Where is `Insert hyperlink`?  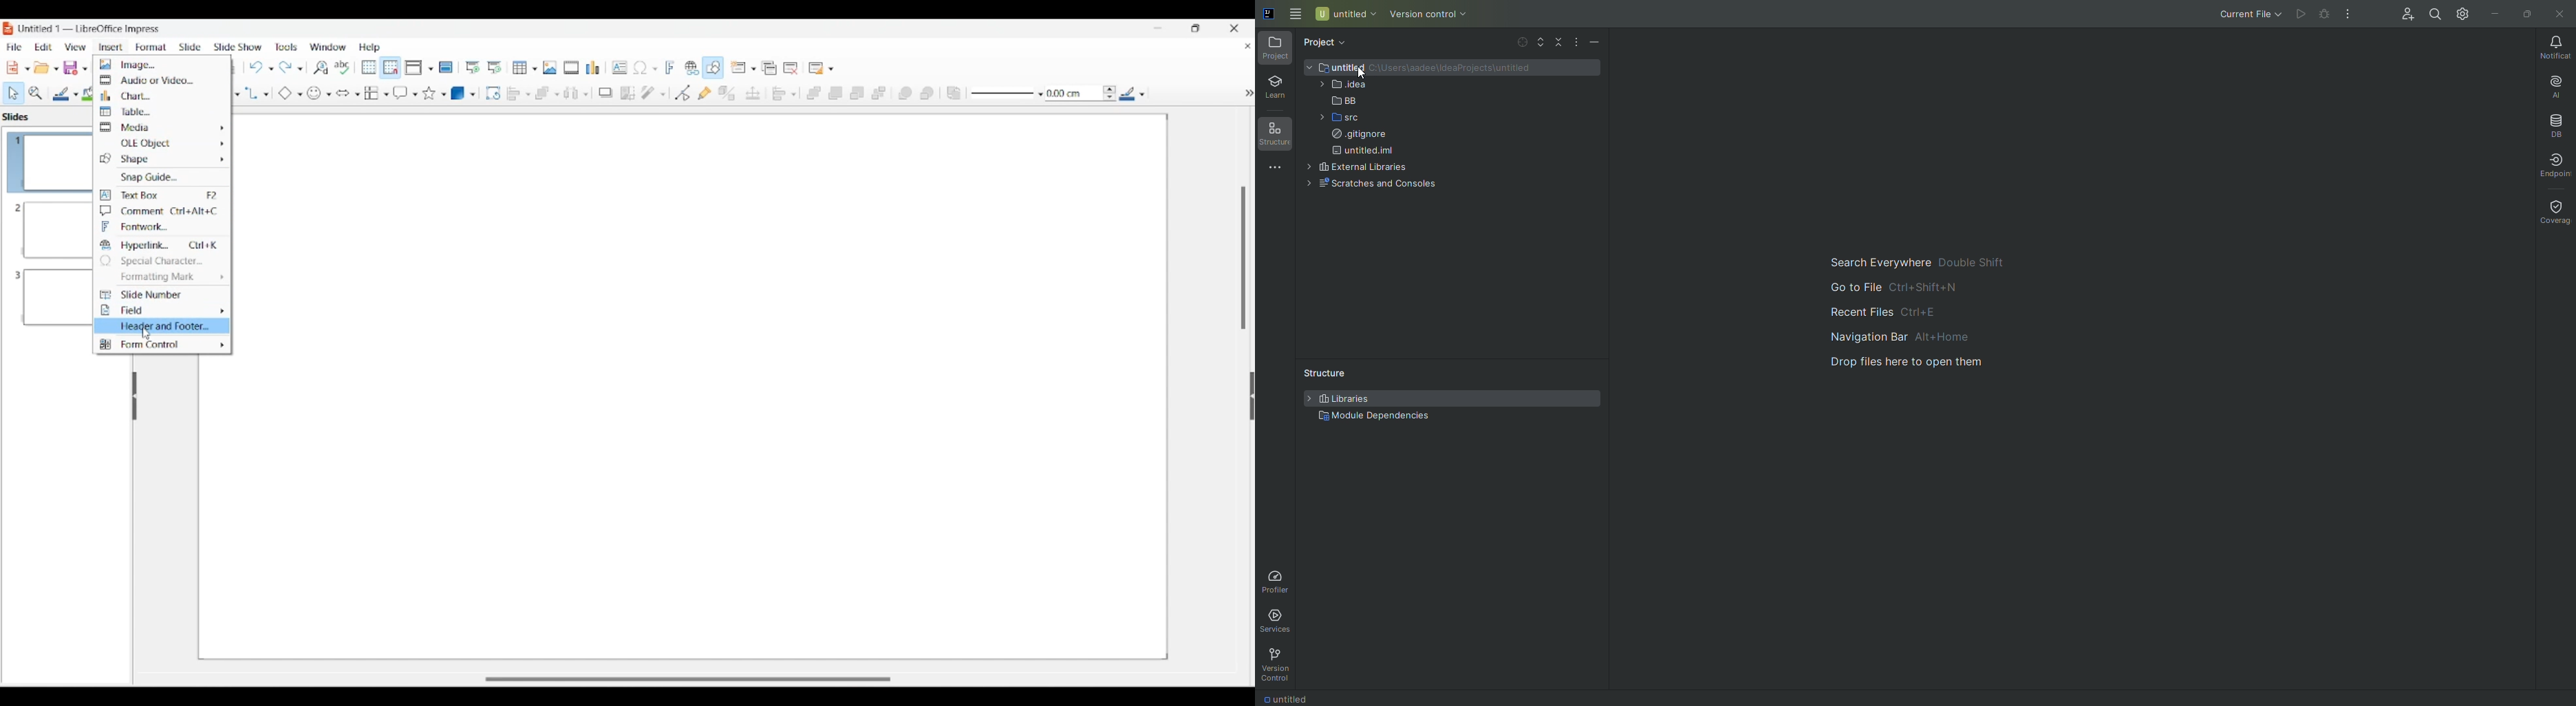
Insert hyperlink is located at coordinates (692, 67).